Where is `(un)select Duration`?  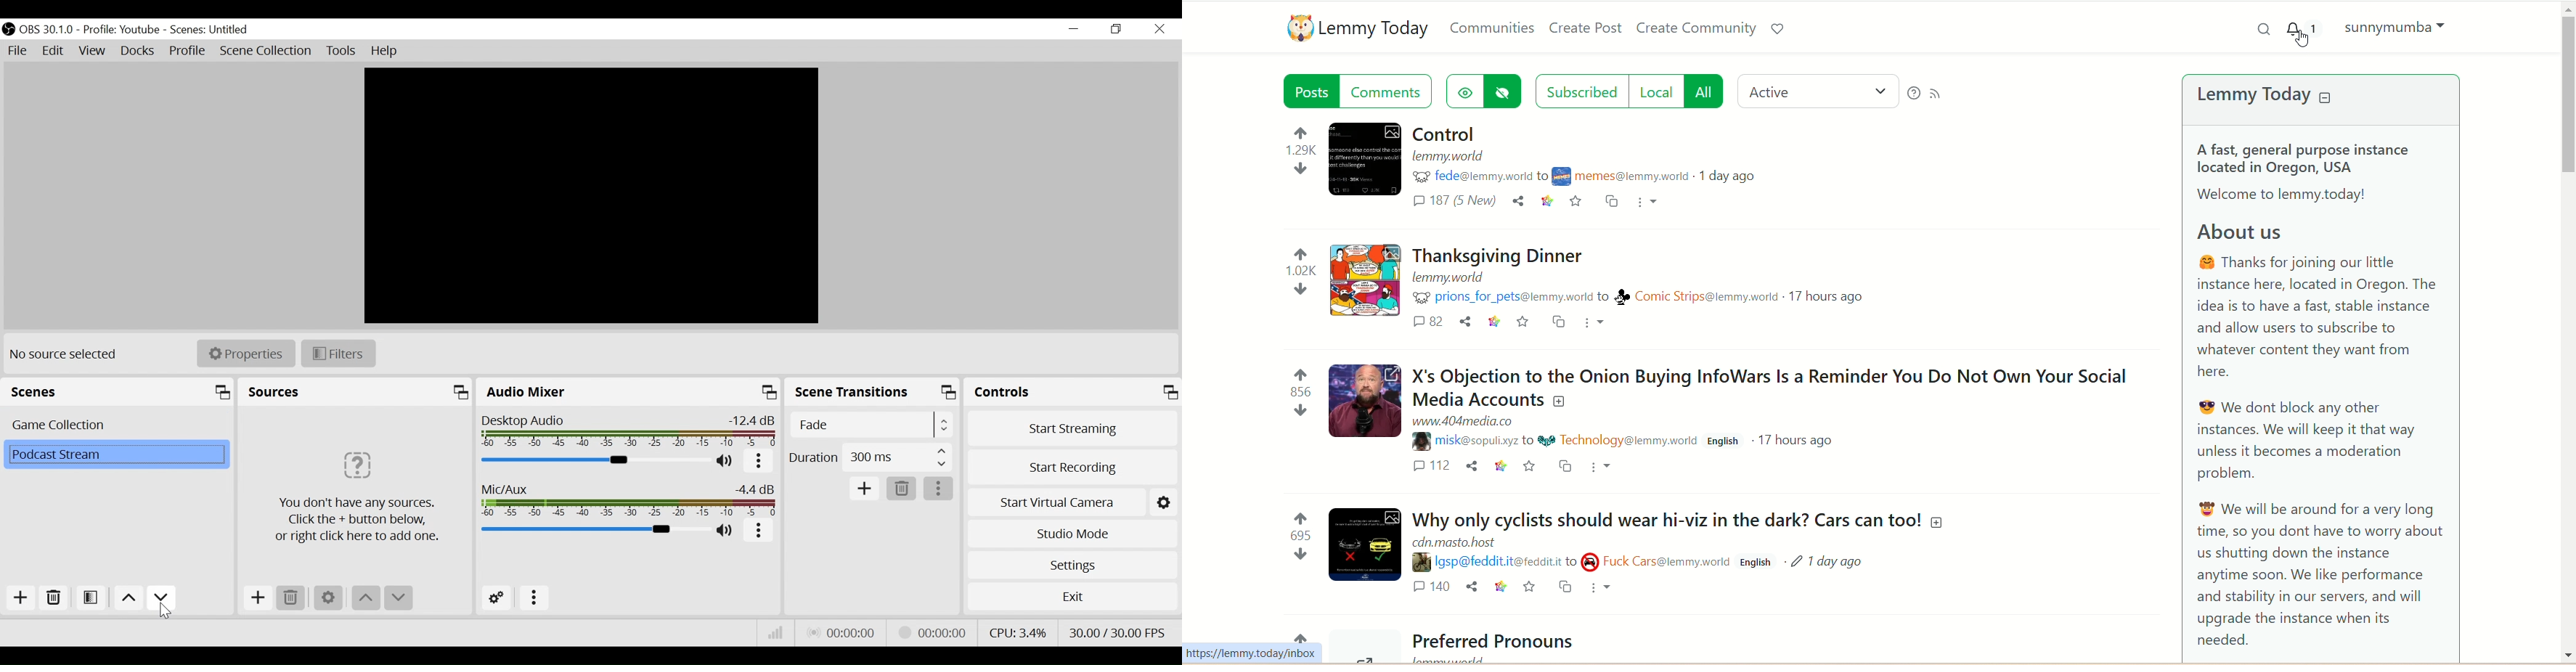
(un)select Duration is located at coordinates (870, 457).